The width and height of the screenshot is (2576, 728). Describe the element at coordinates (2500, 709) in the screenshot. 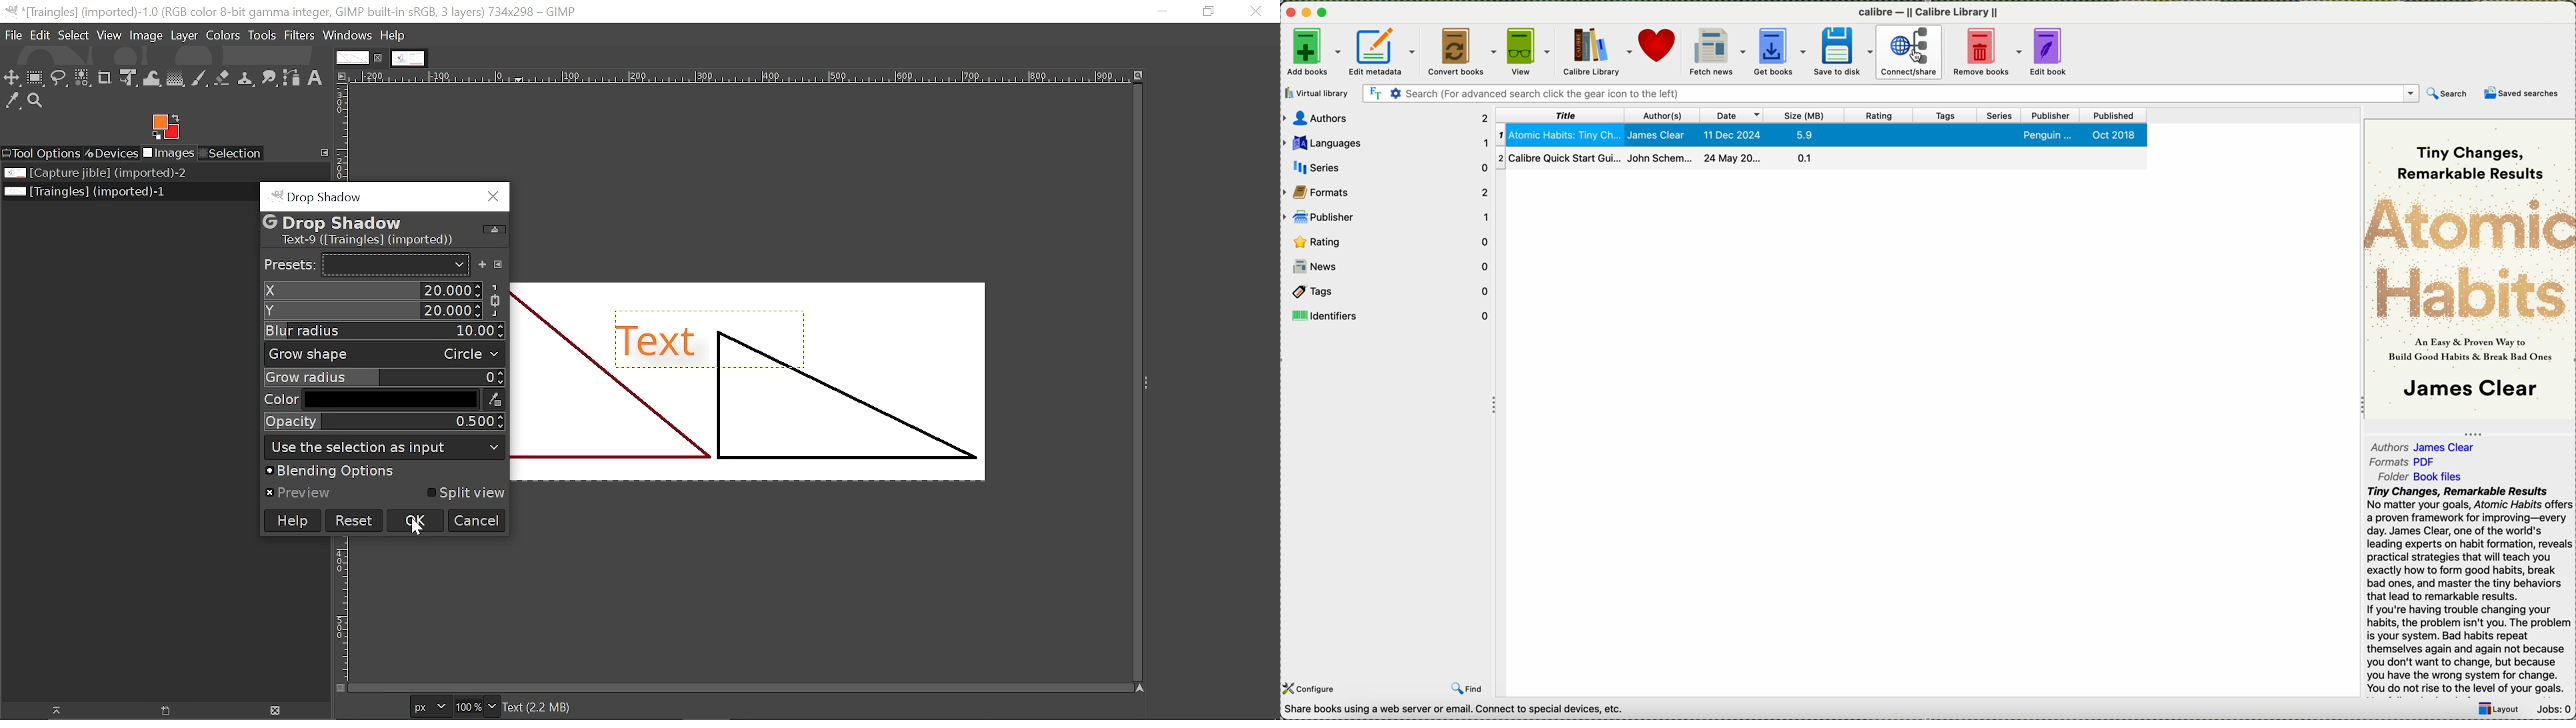

I see `layout` at that location.